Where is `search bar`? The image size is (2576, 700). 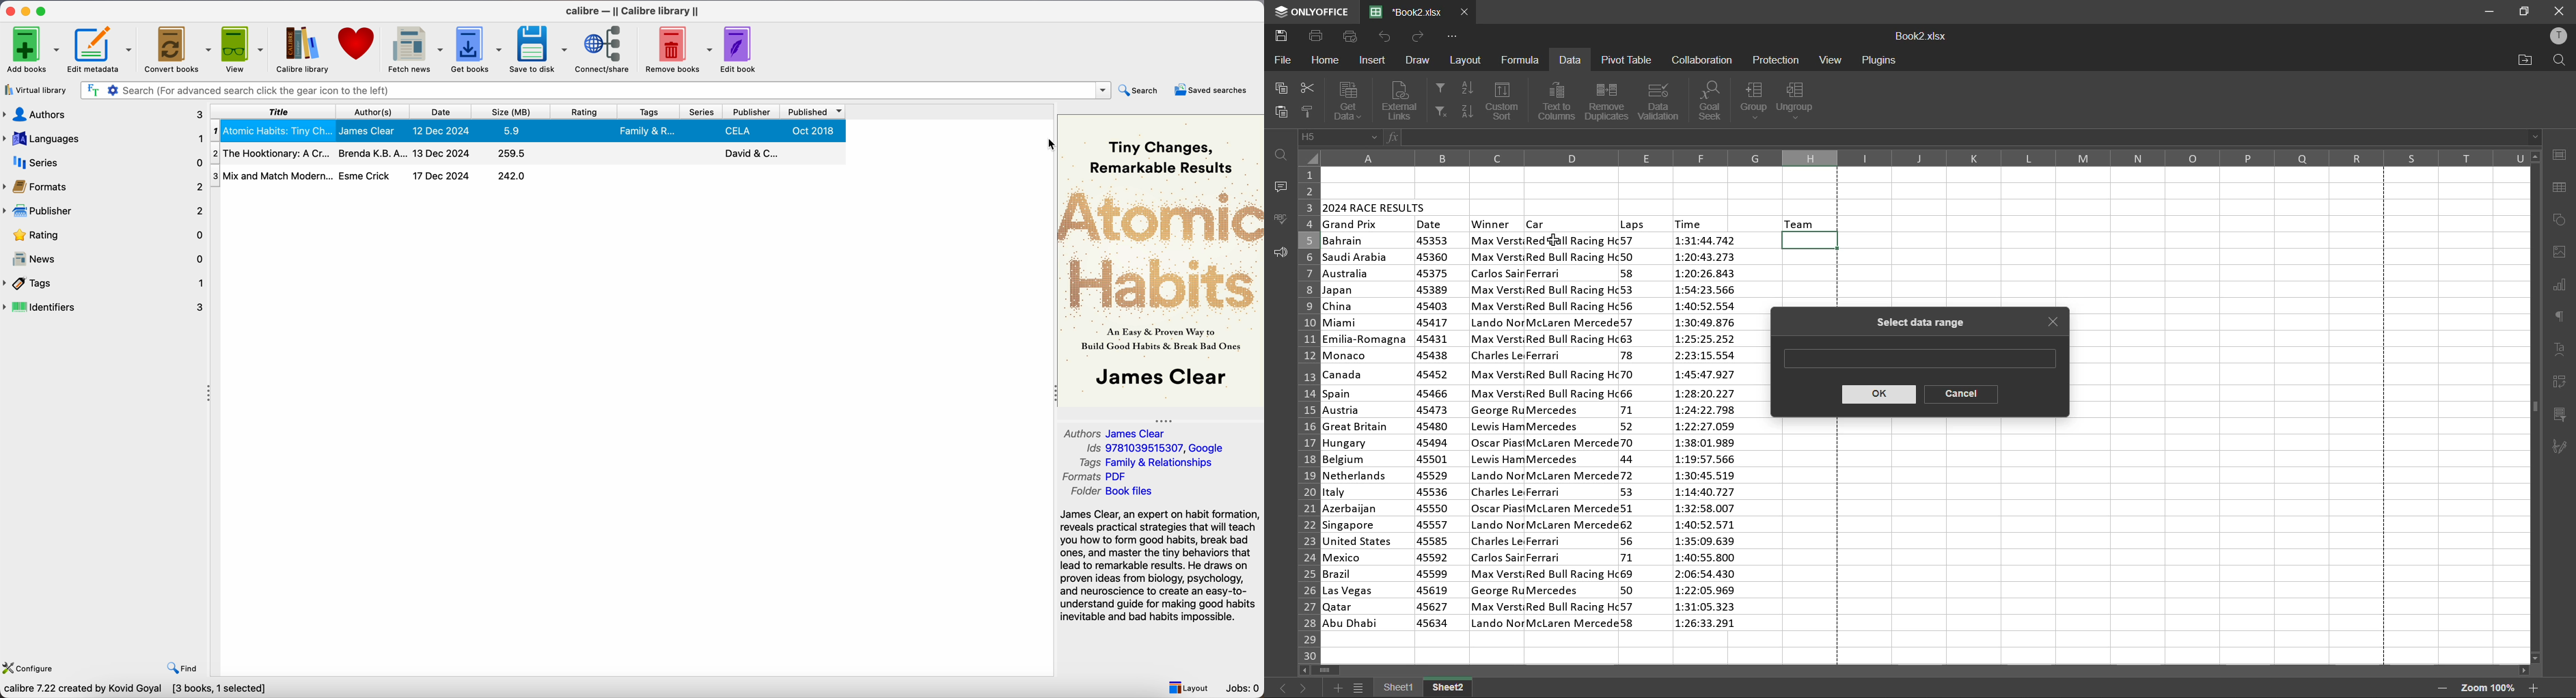 search bar is located at coordinates (594, 91).